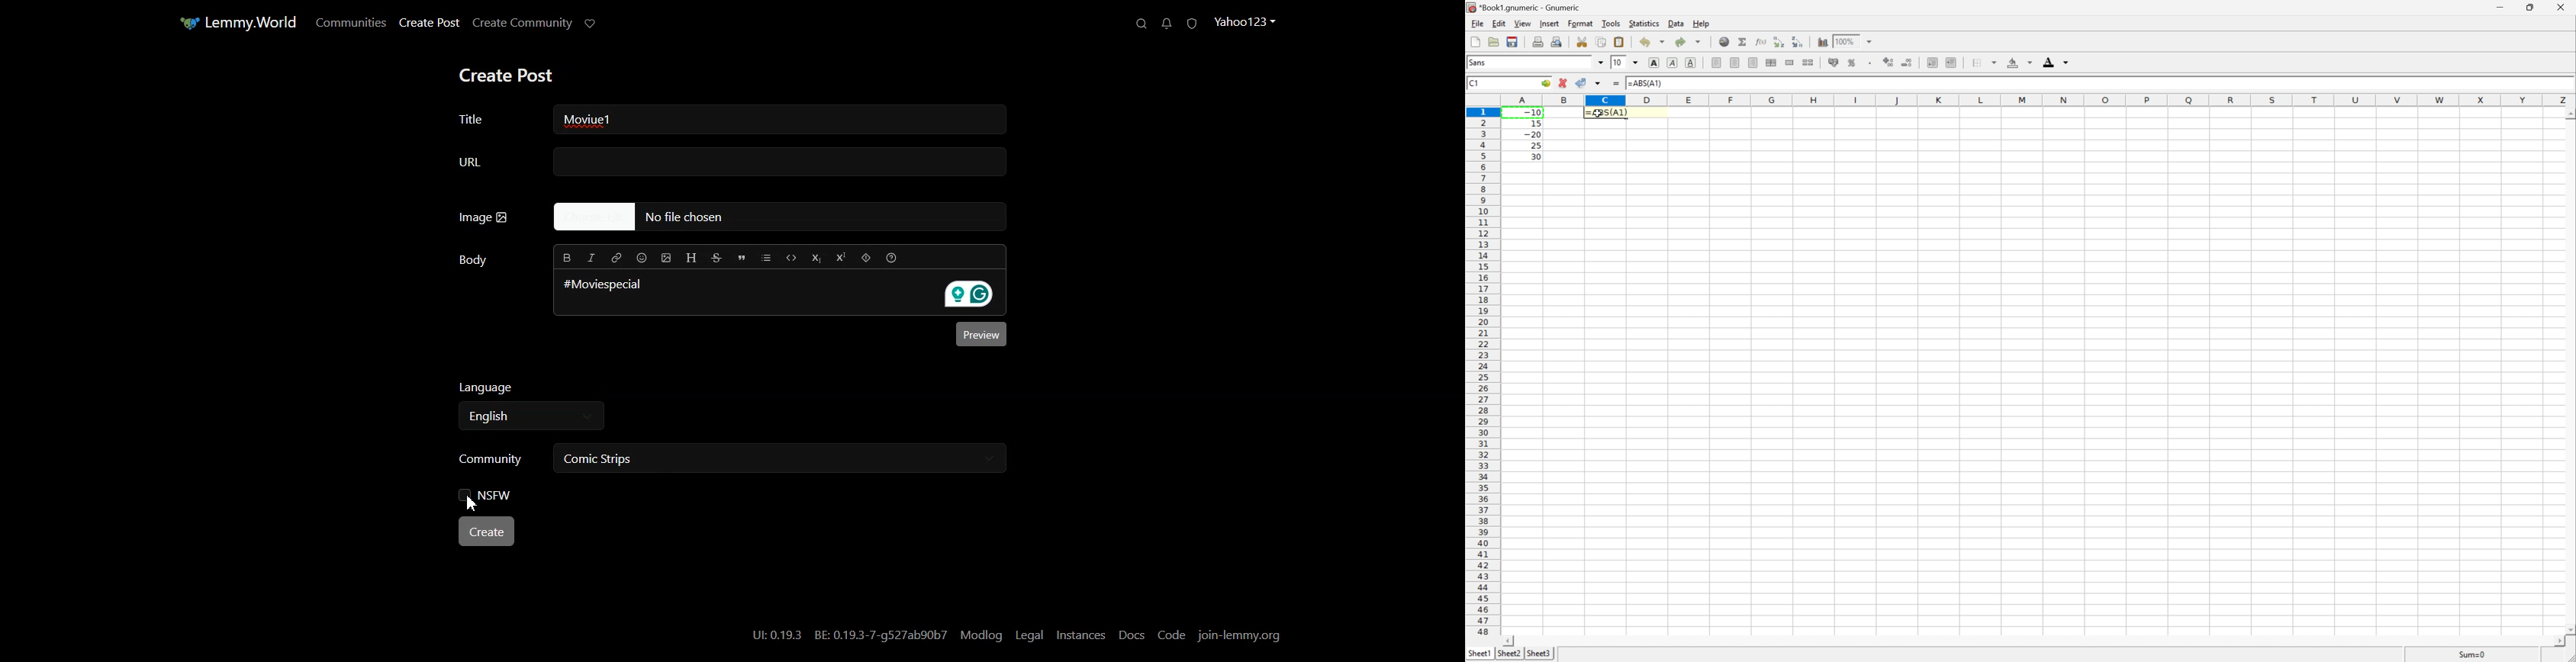  What do you see at coordinates (1847, 41) in the screenshot?
I see `100%` at bounding box center [1847, 41].